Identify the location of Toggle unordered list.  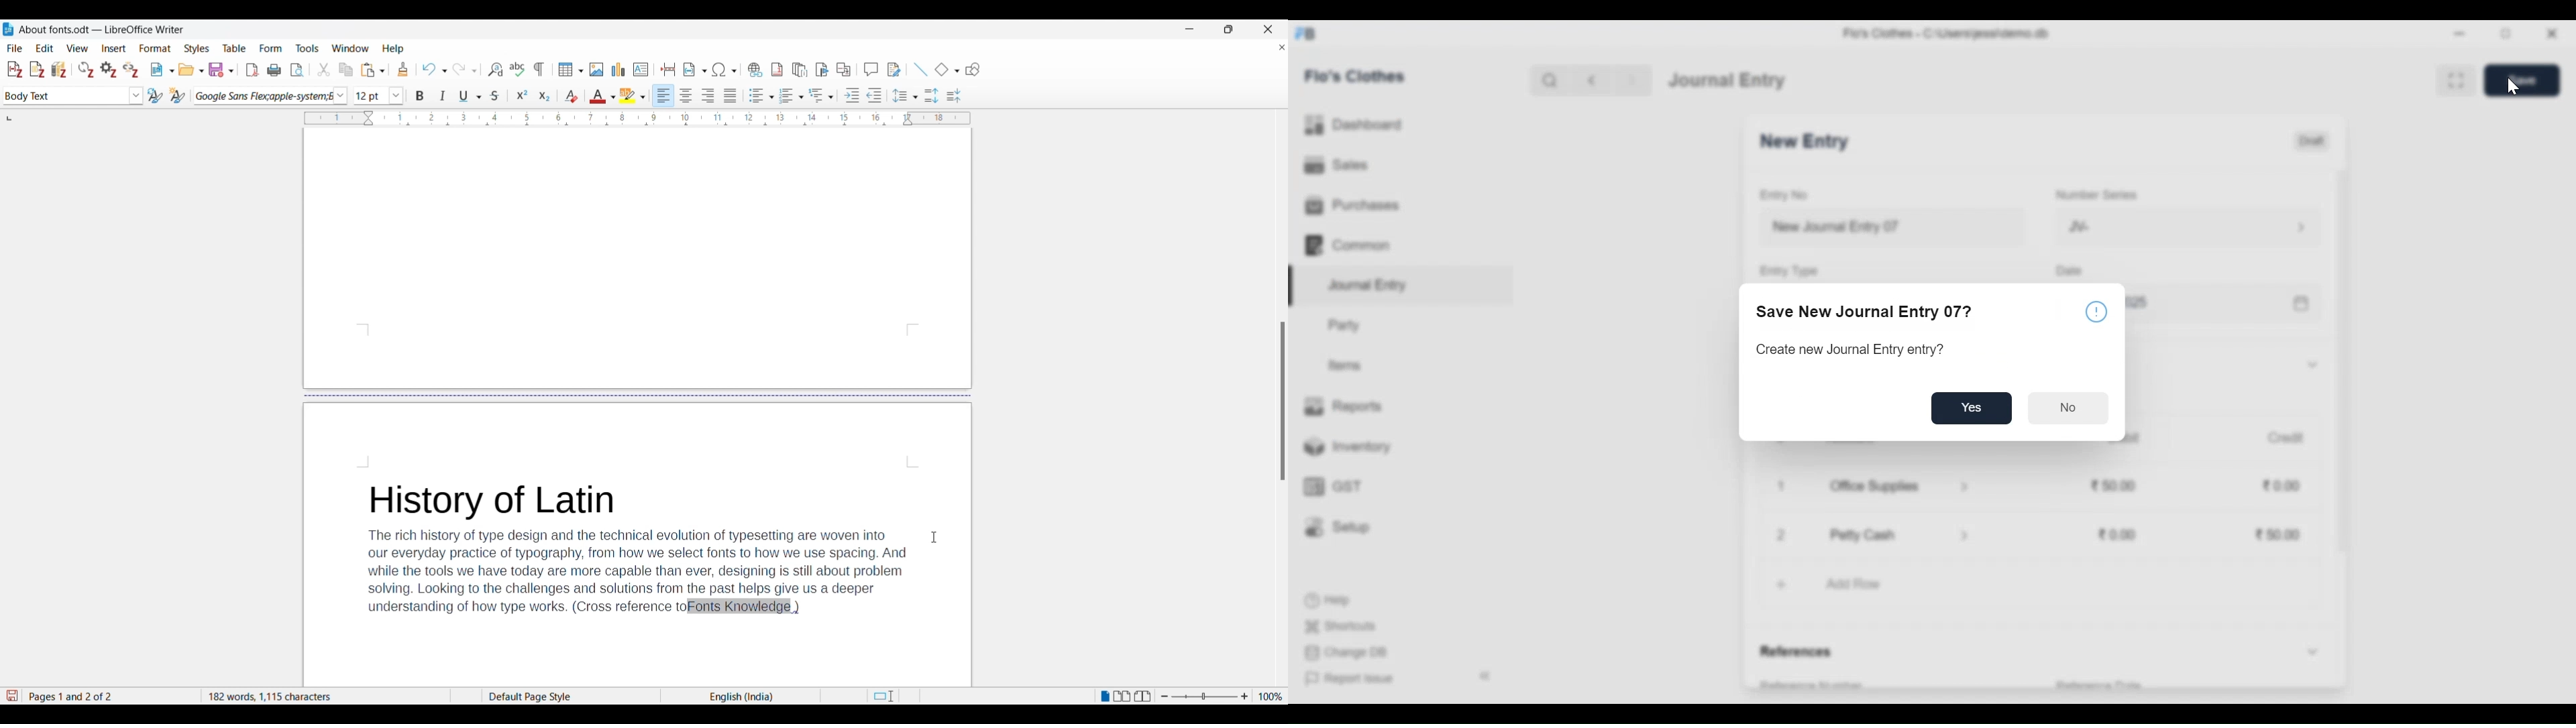
(761, 95).